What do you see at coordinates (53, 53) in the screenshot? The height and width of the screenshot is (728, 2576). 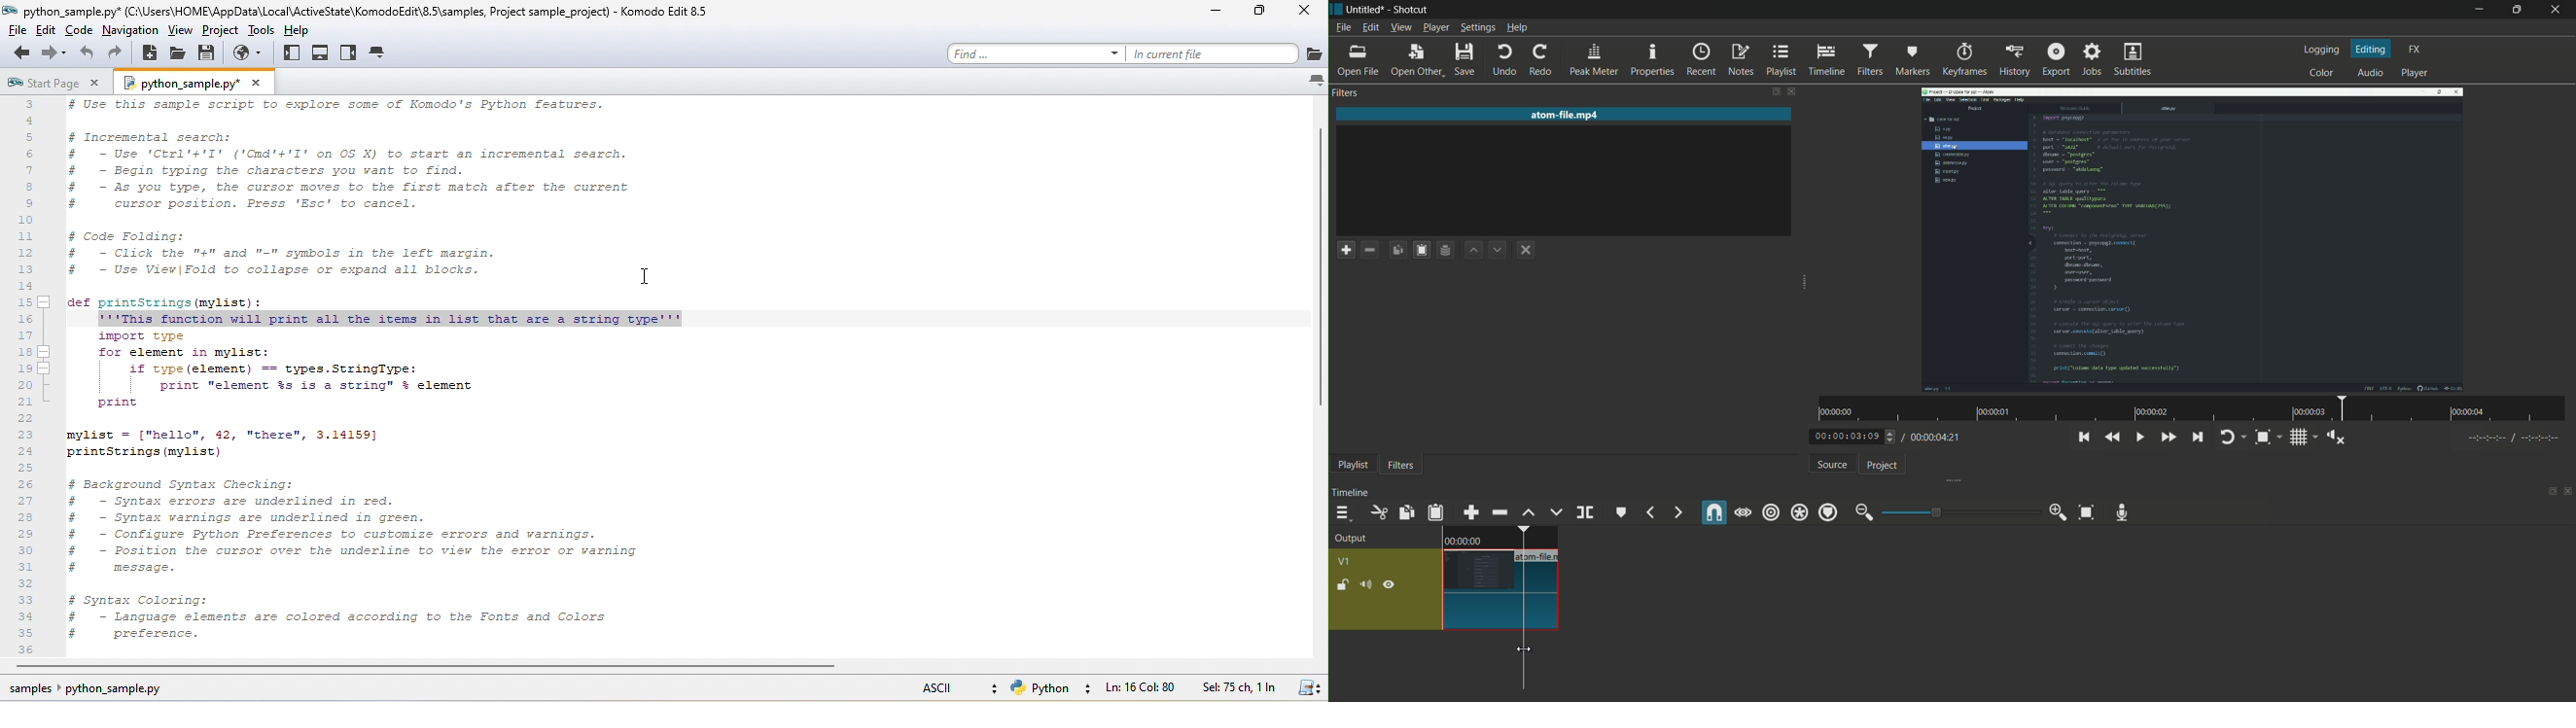 I see `forward` at bounding box center [53, 53].